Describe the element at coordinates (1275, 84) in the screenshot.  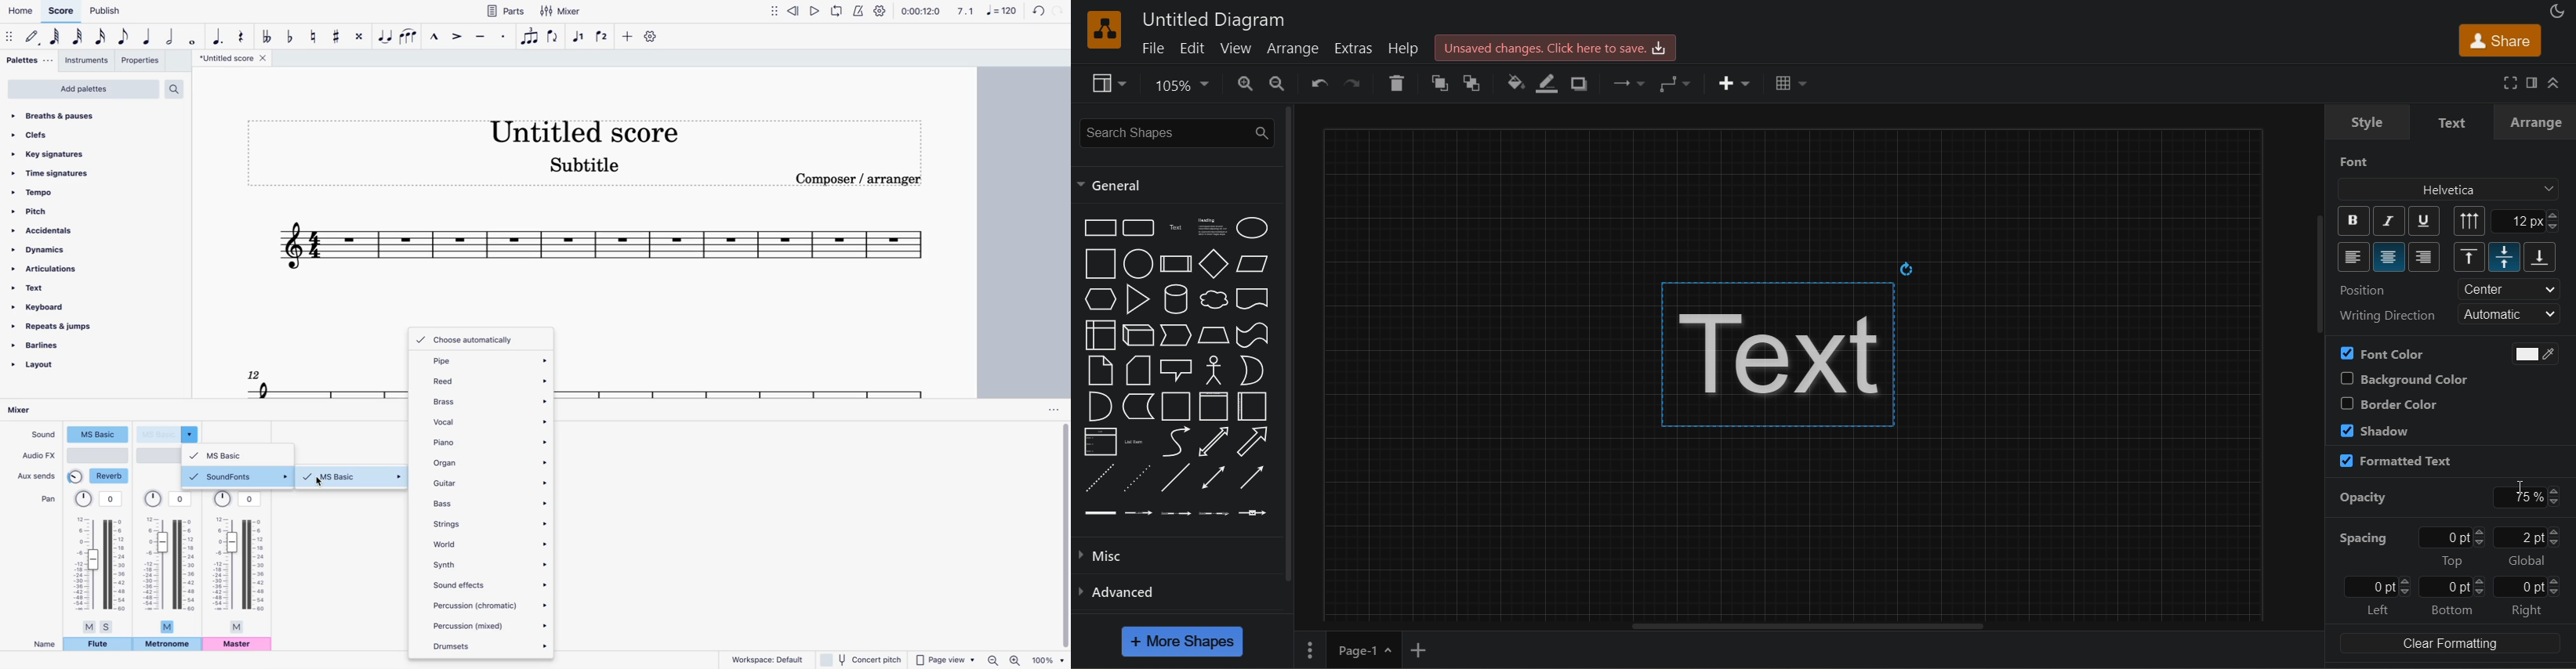
I see `zoom out` at that location.